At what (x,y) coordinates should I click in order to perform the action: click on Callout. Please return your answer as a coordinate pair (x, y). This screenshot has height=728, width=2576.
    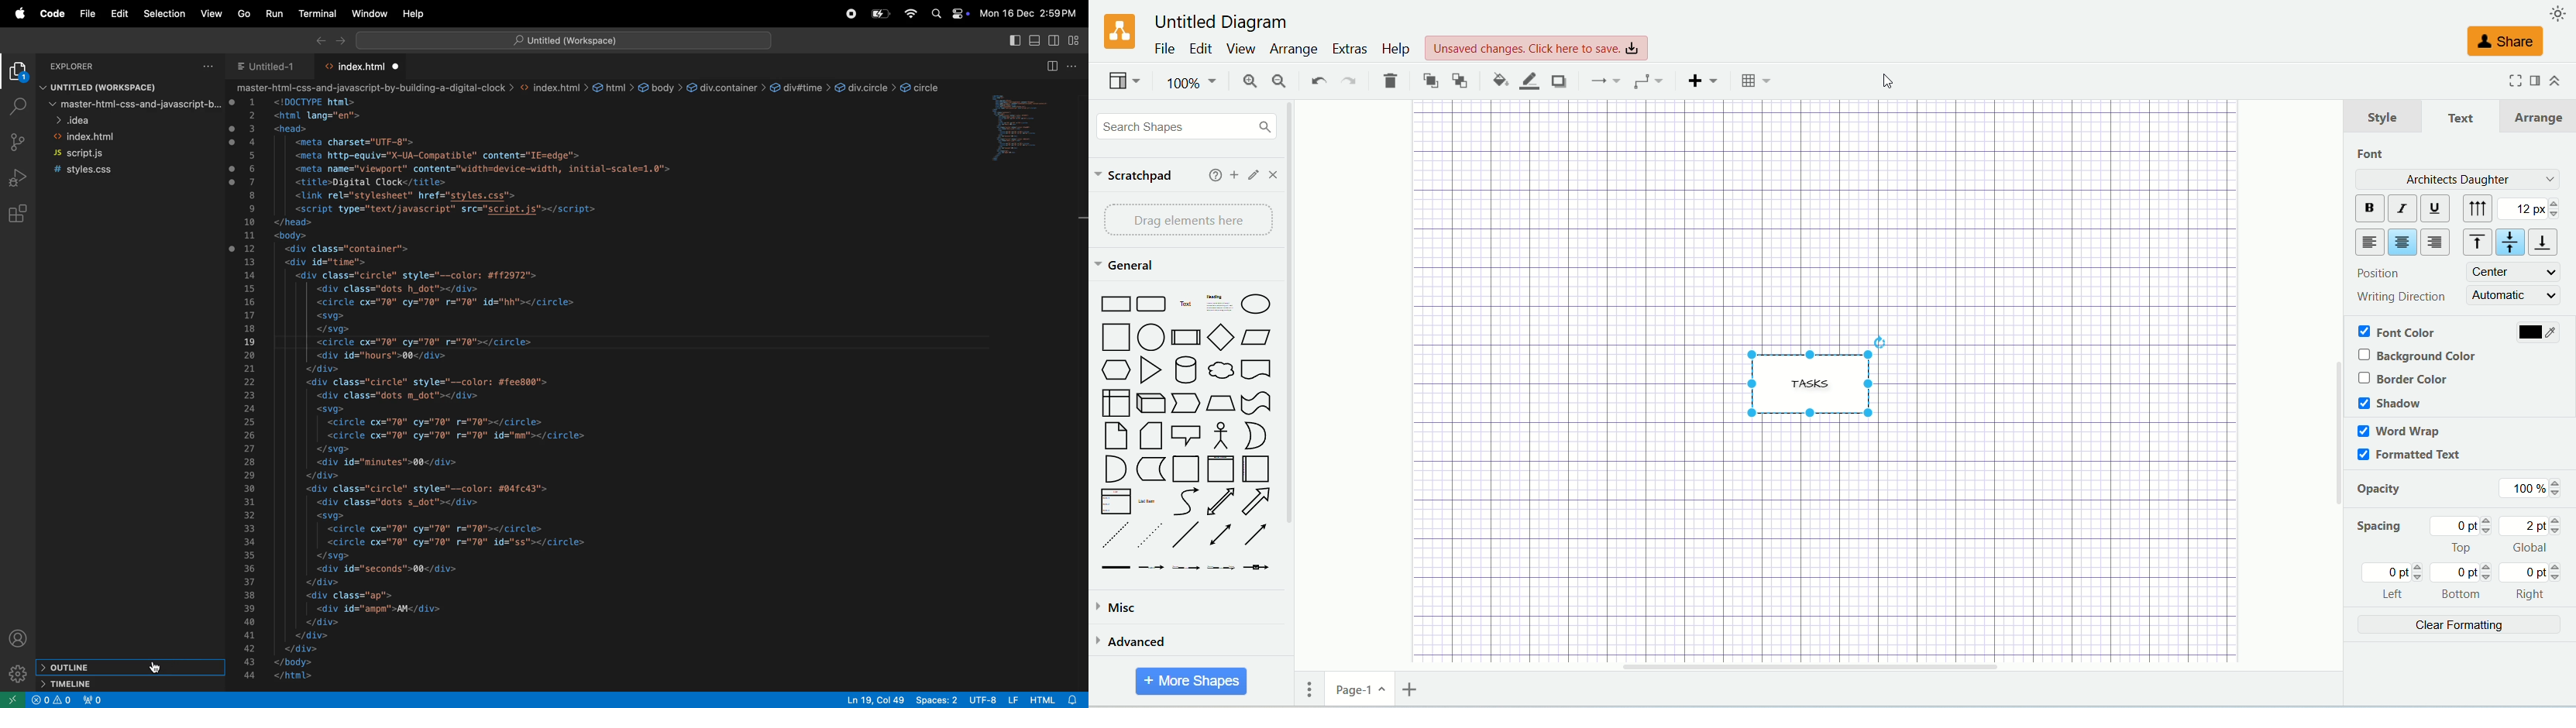
    Looking at the image, I should click on (1186, 435).